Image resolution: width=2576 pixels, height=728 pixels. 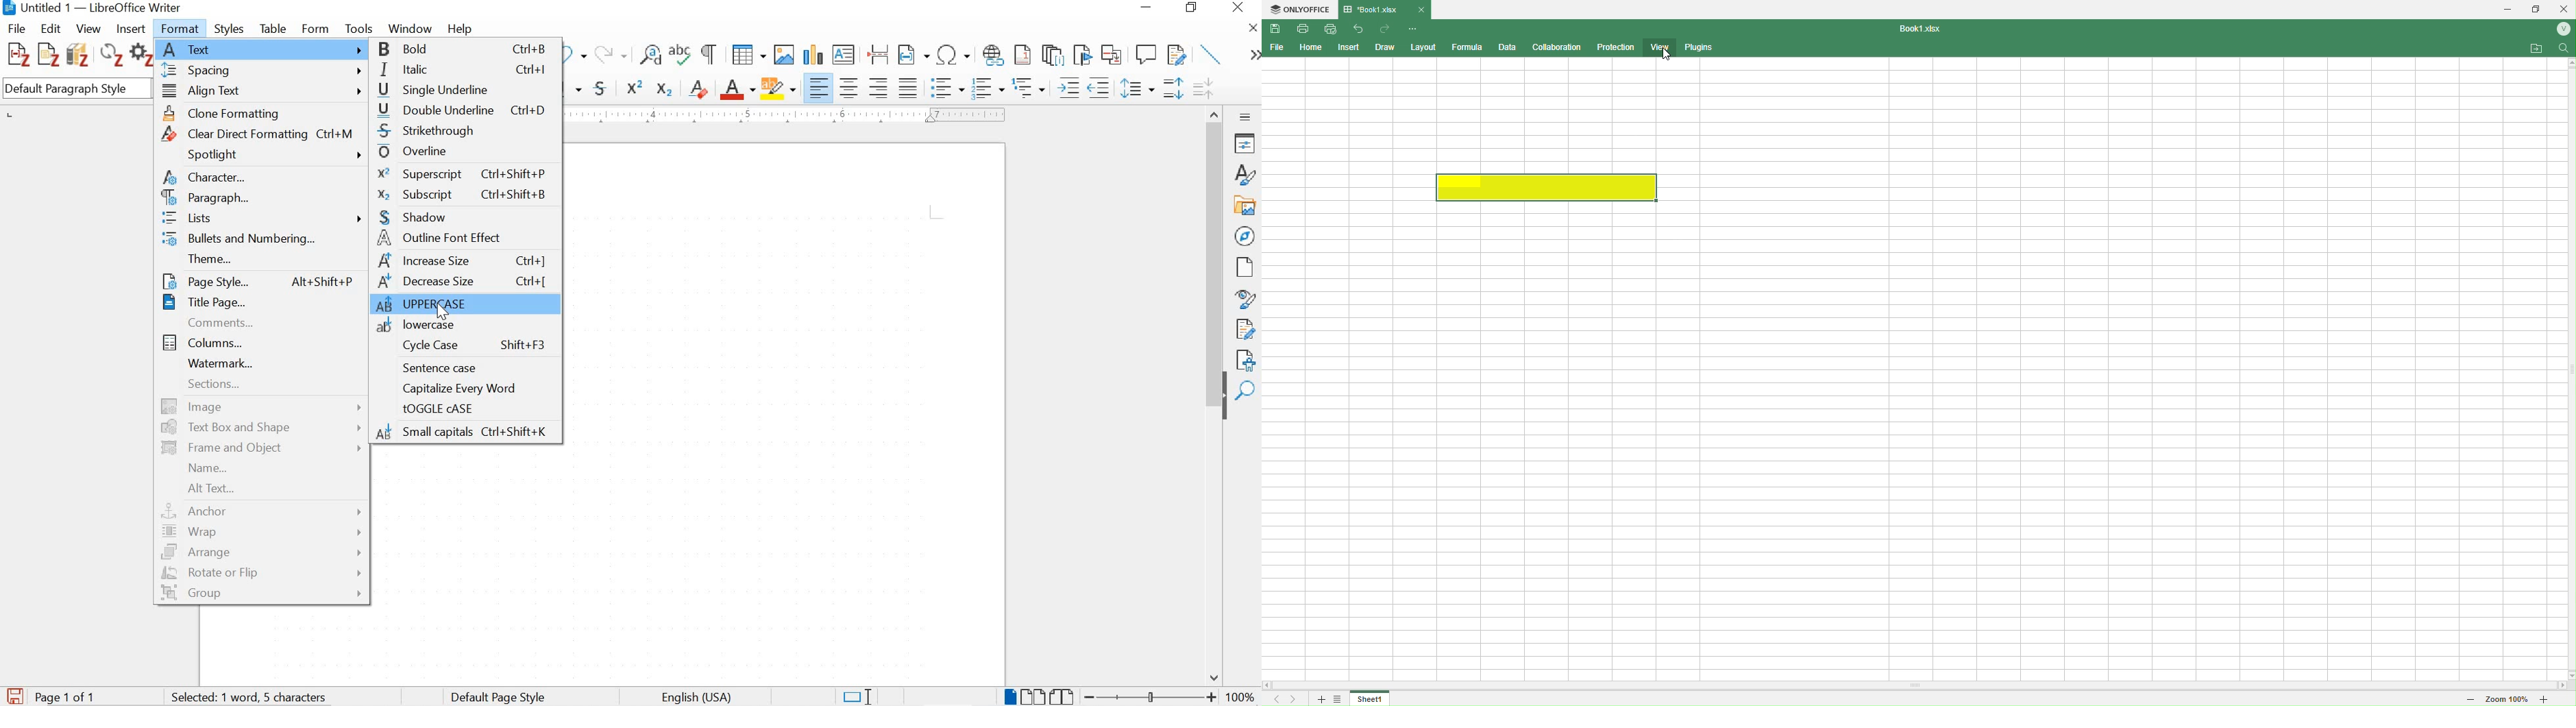 What do you see at coordinates (260, 342) in the screenshot?
I see `columns` at bounding box center [260, 342].